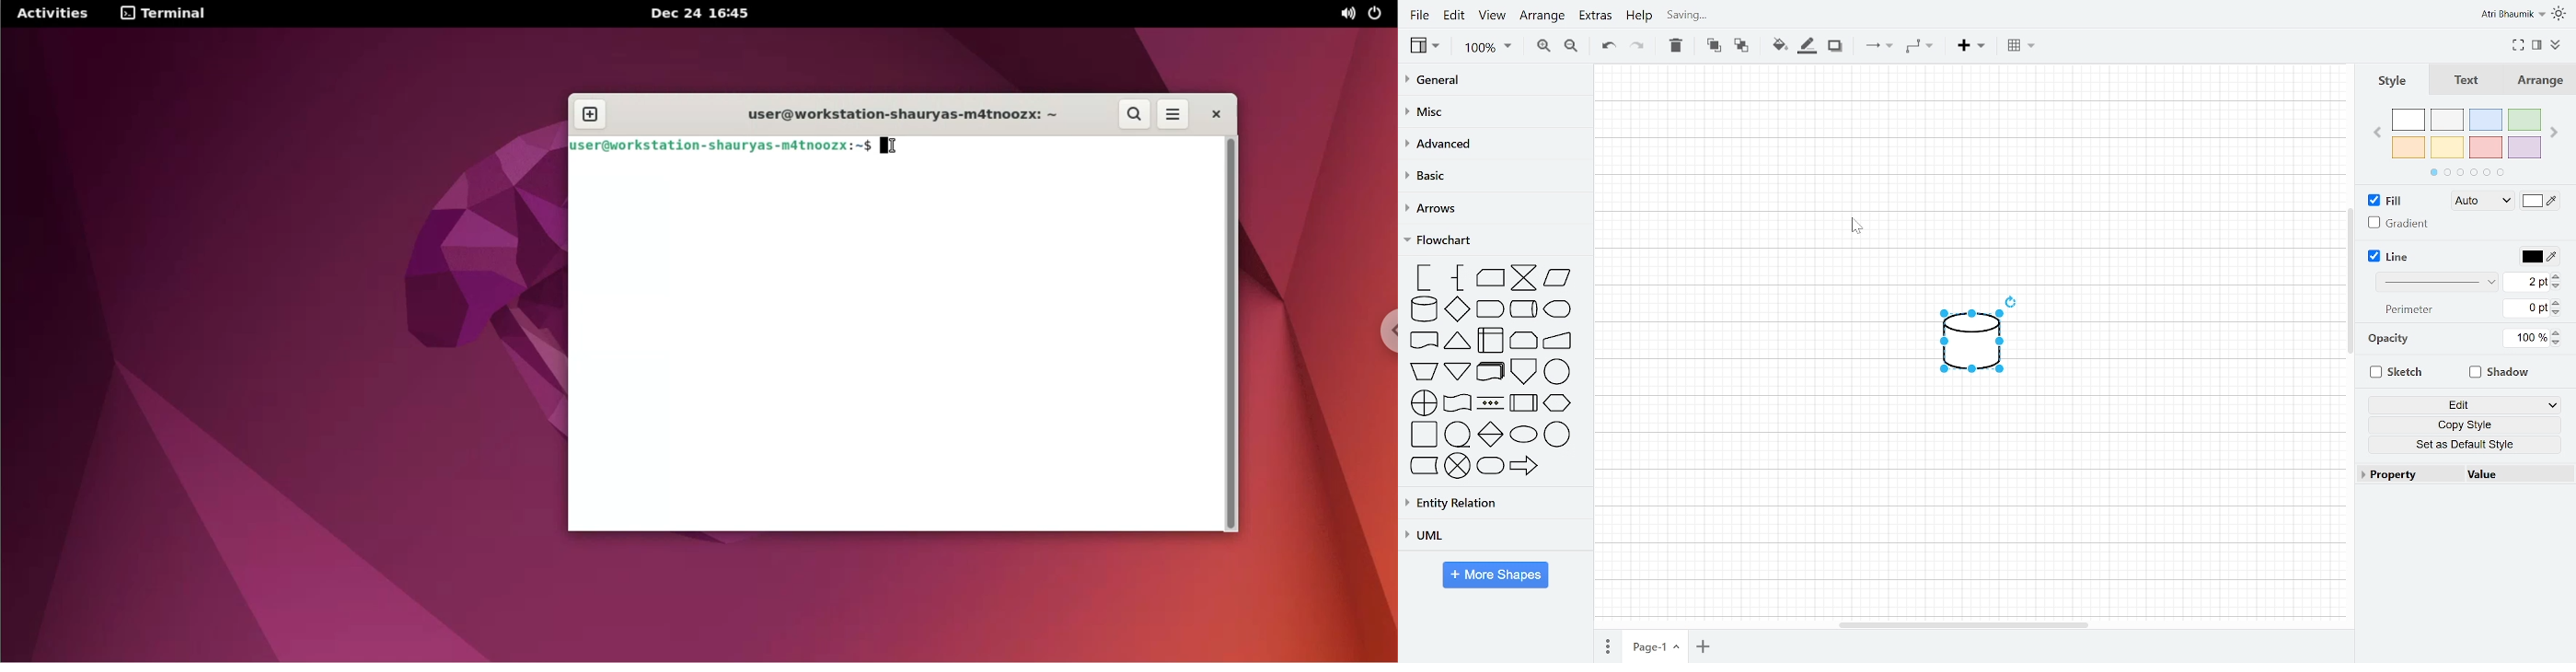 The image size is (2576, 672). I want to click on process, so click(1423, 436).